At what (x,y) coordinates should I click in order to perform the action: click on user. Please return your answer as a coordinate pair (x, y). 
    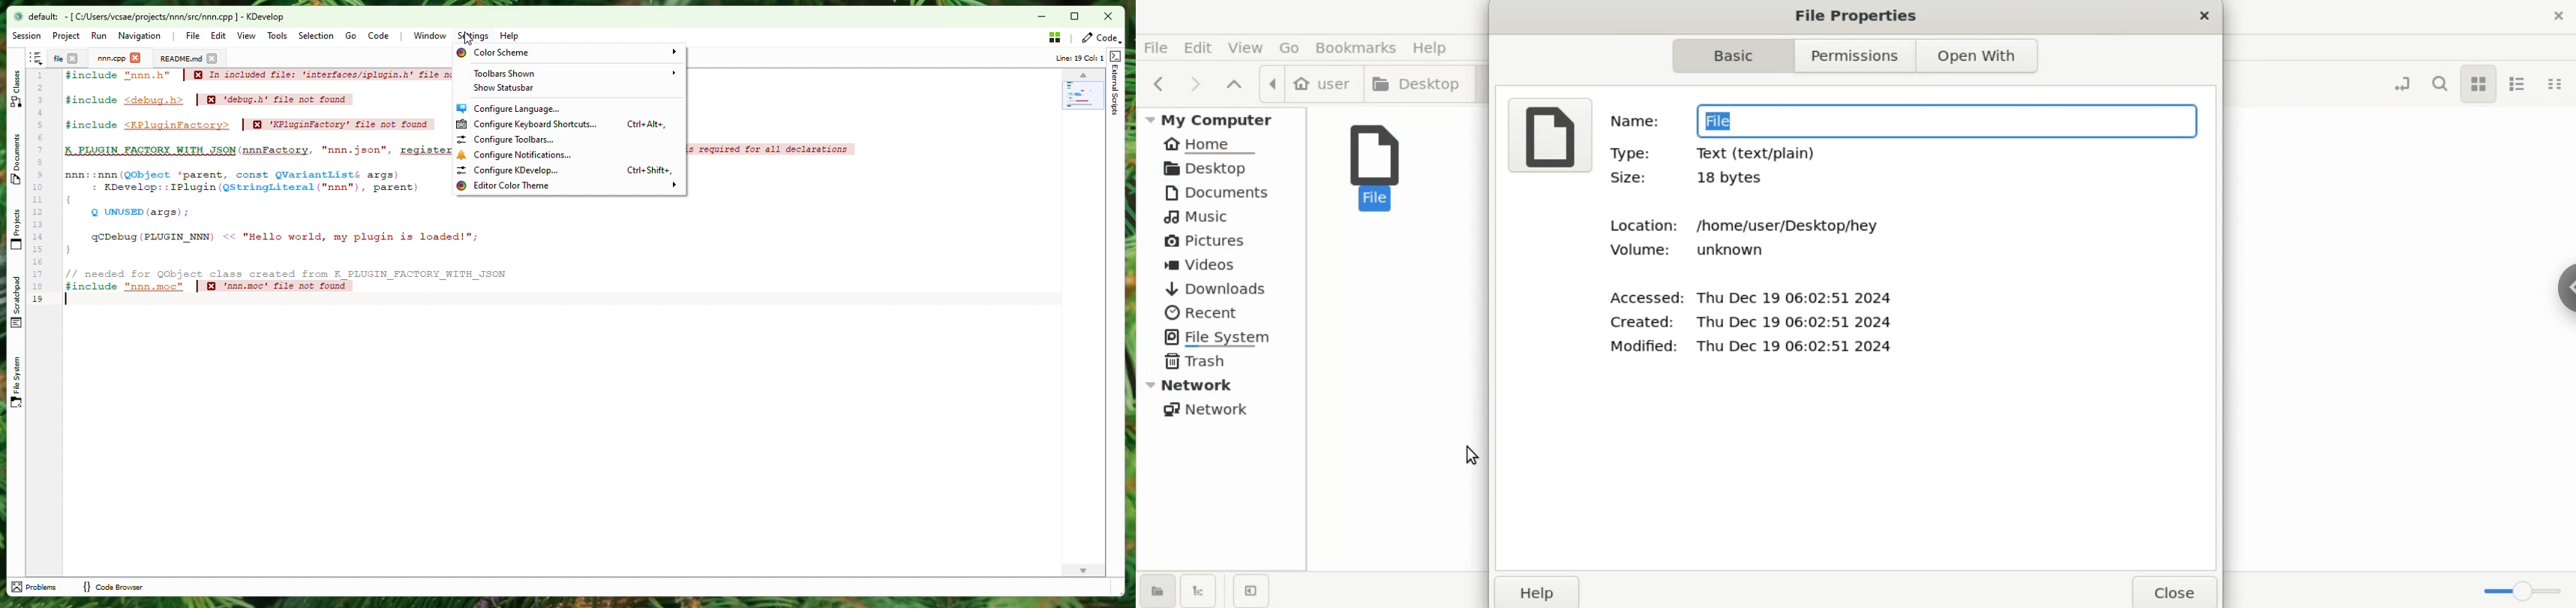
    Looking at the image, I should click on (1311, 84).